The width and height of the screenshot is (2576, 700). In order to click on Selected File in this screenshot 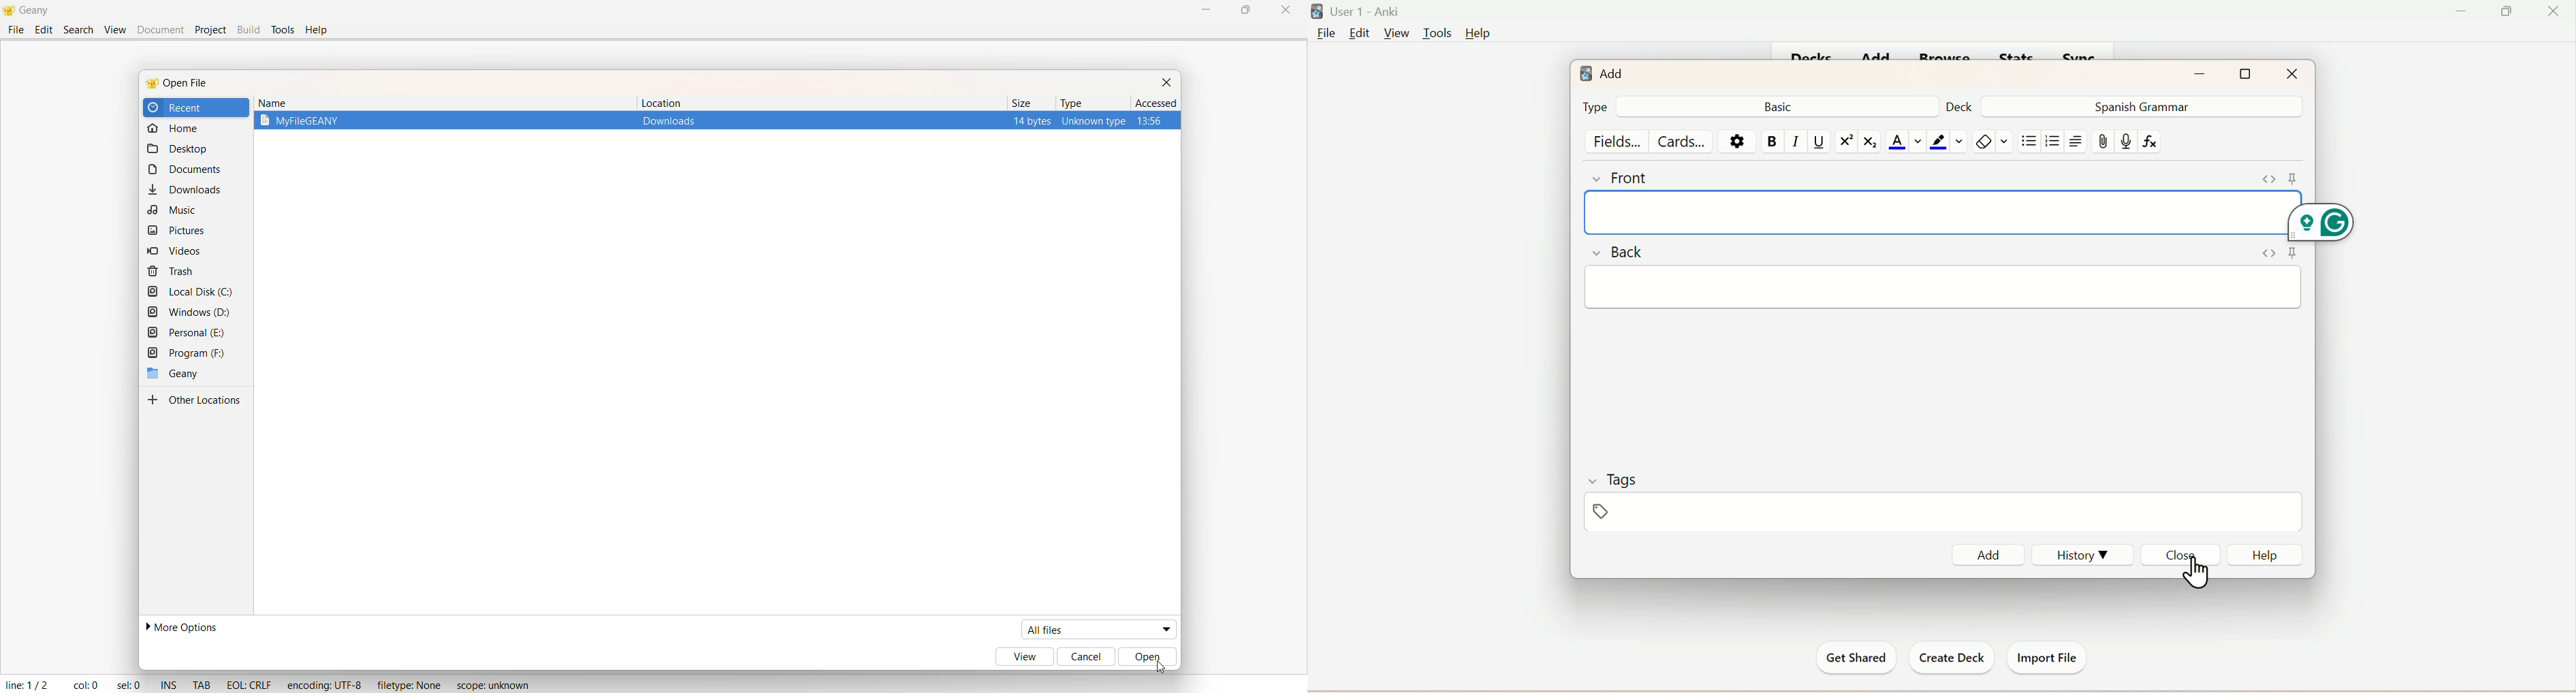, I will do `click(718, 125)`.